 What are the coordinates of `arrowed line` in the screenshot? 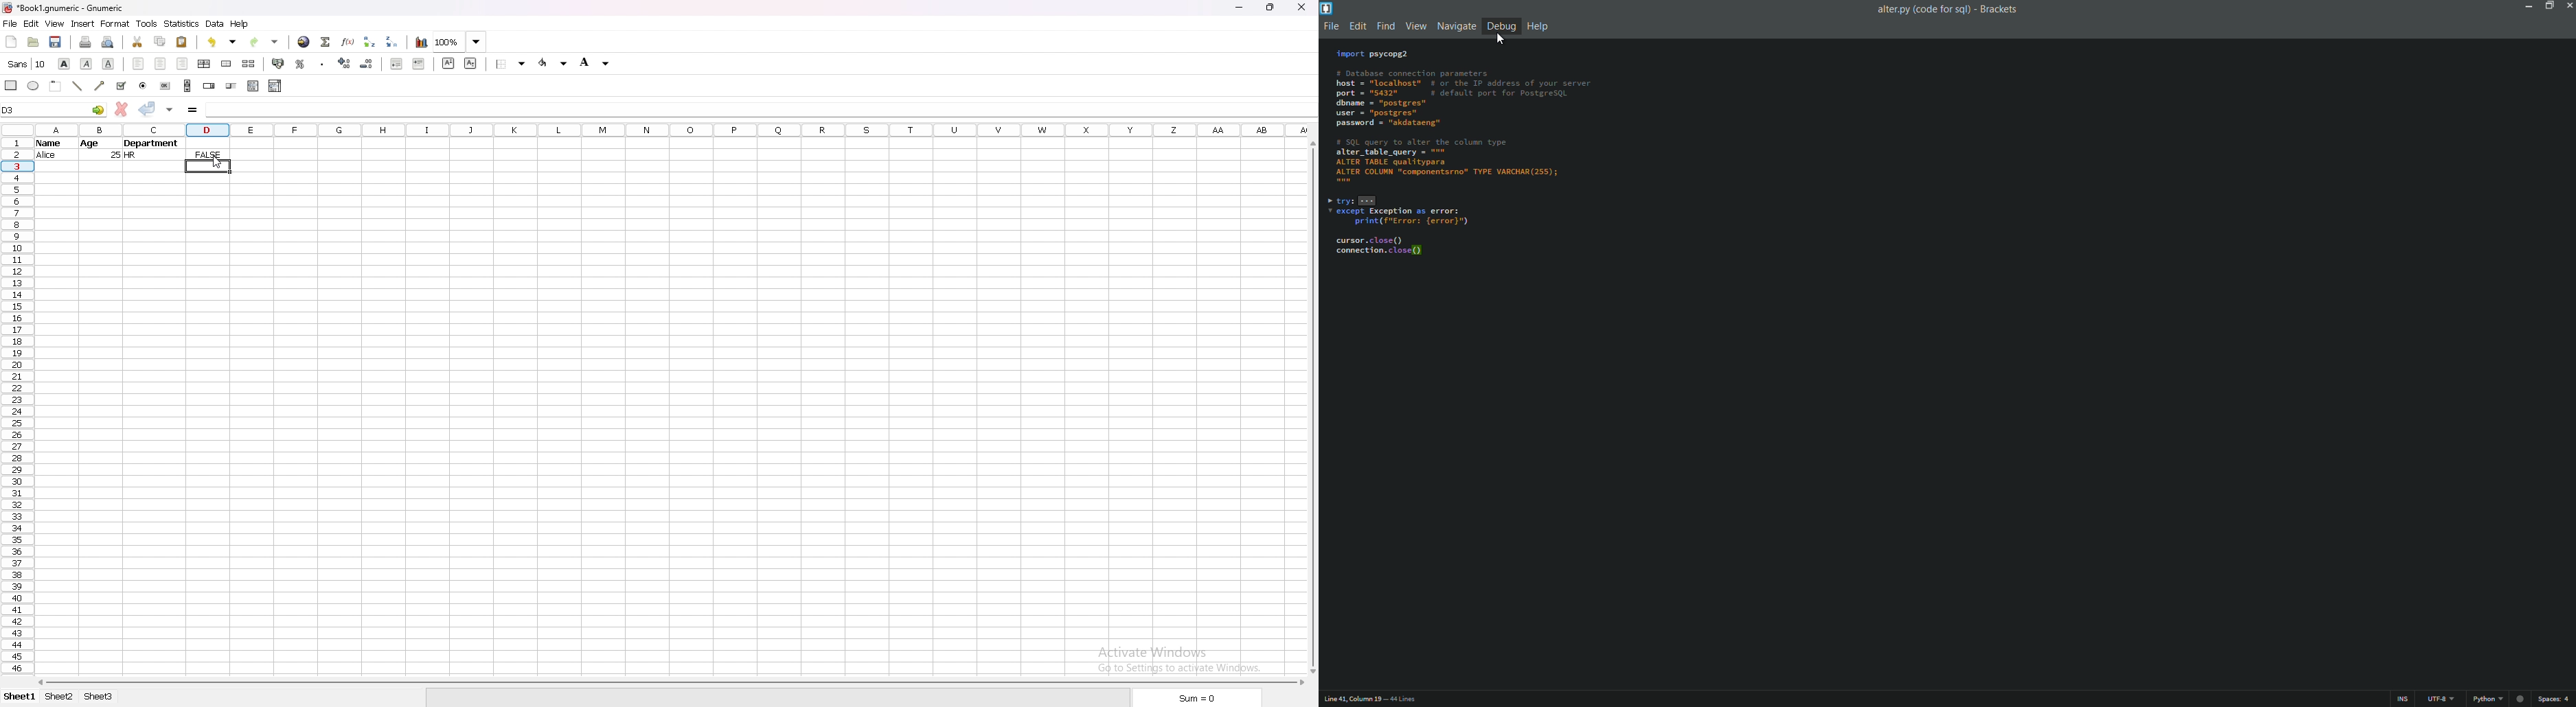 It's located at (101, 84).